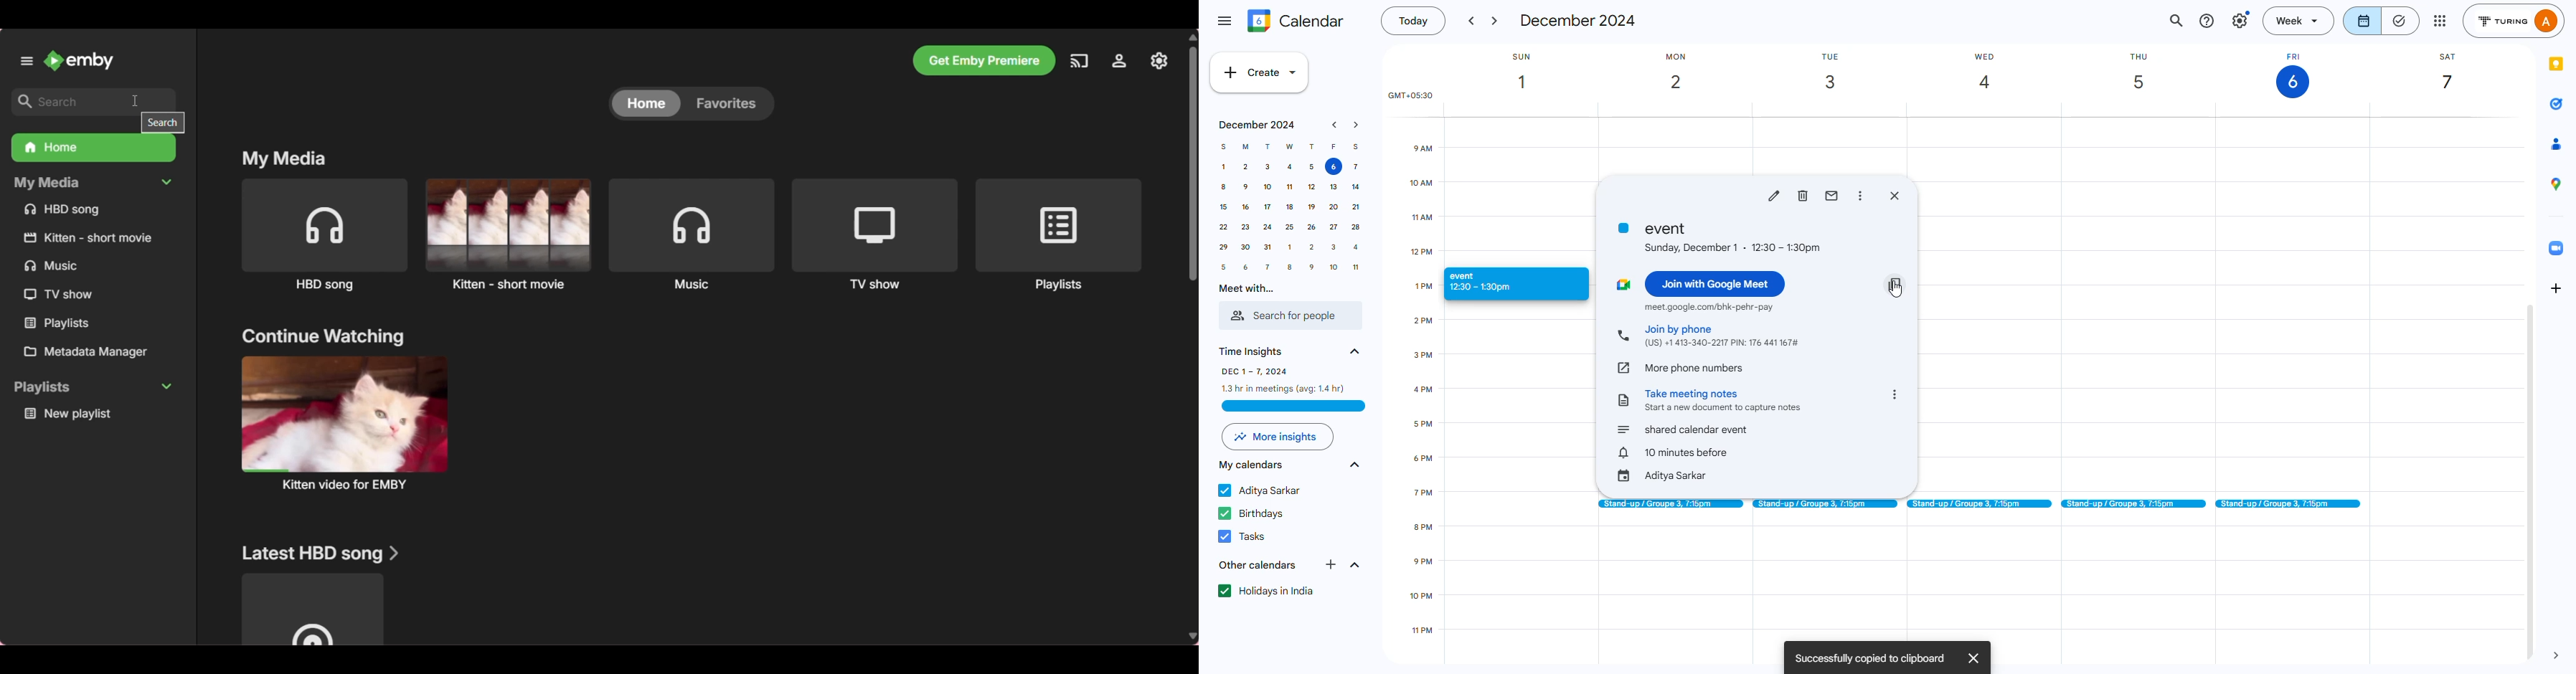 This screenshot has height=700, width=2576. I want to click on 15, so click(1223, 208).